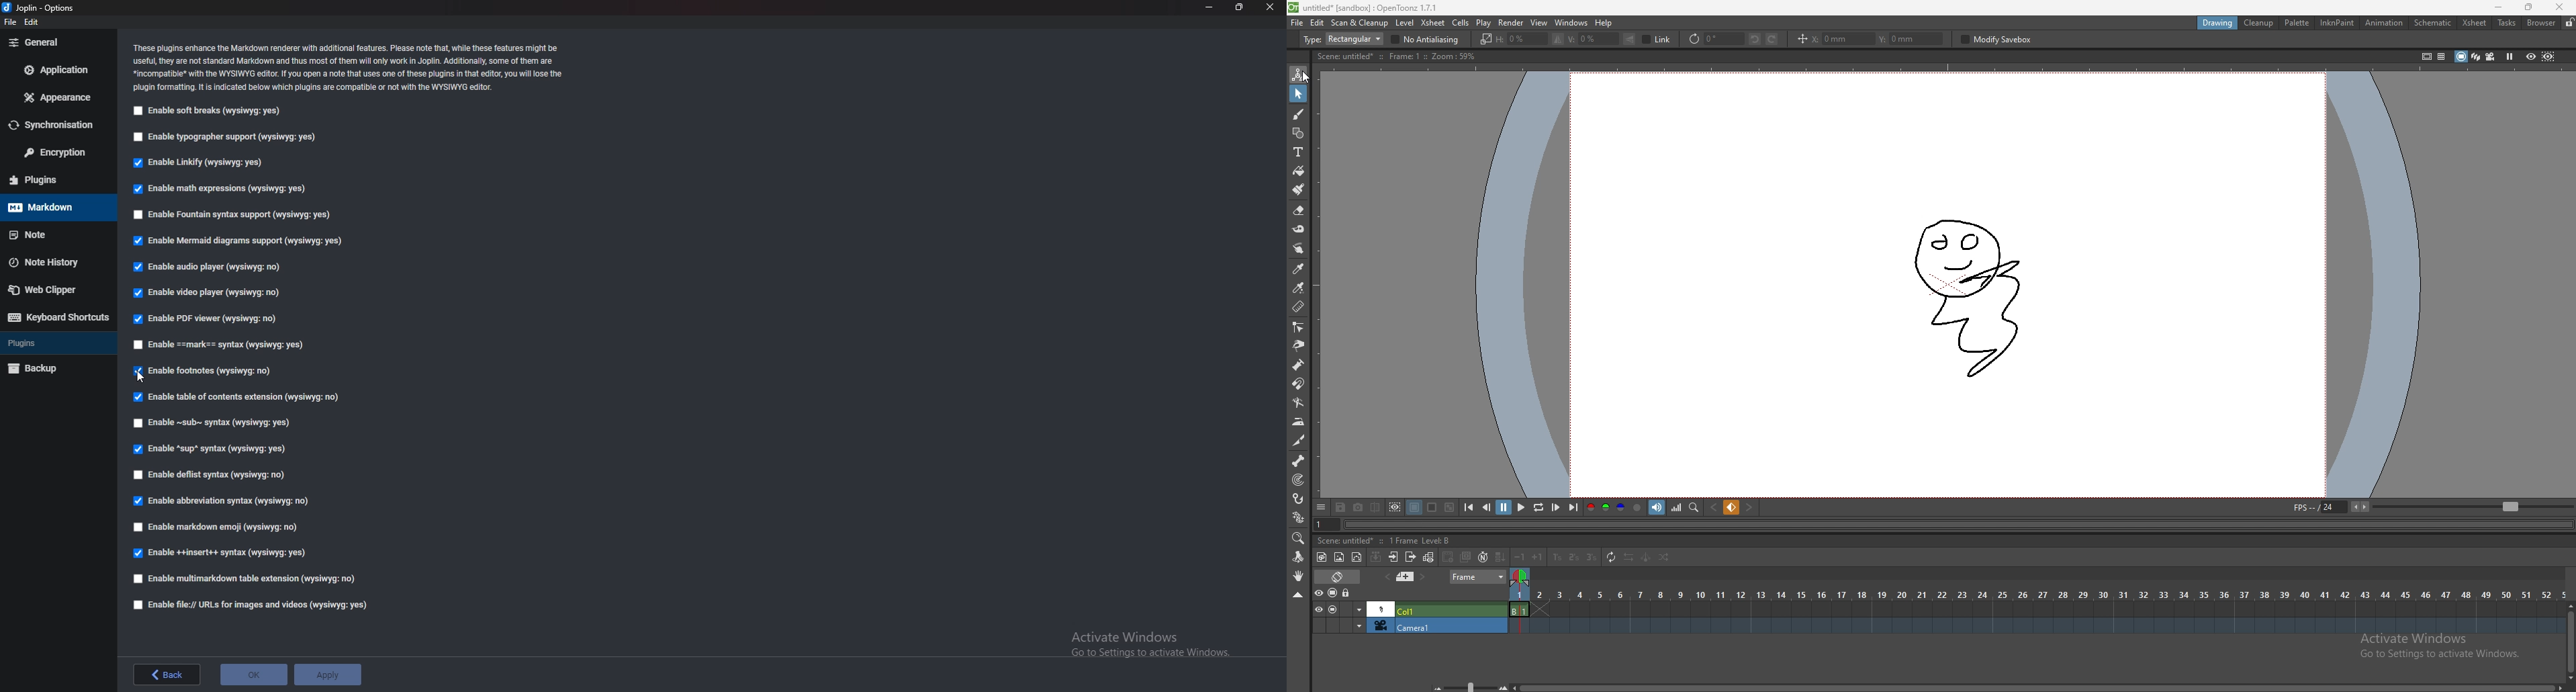 The height and width of the screenshot is (700, 2576). Describe the element at coordinates (56, 152) in the screenshot. I see `Encryption` at that location.